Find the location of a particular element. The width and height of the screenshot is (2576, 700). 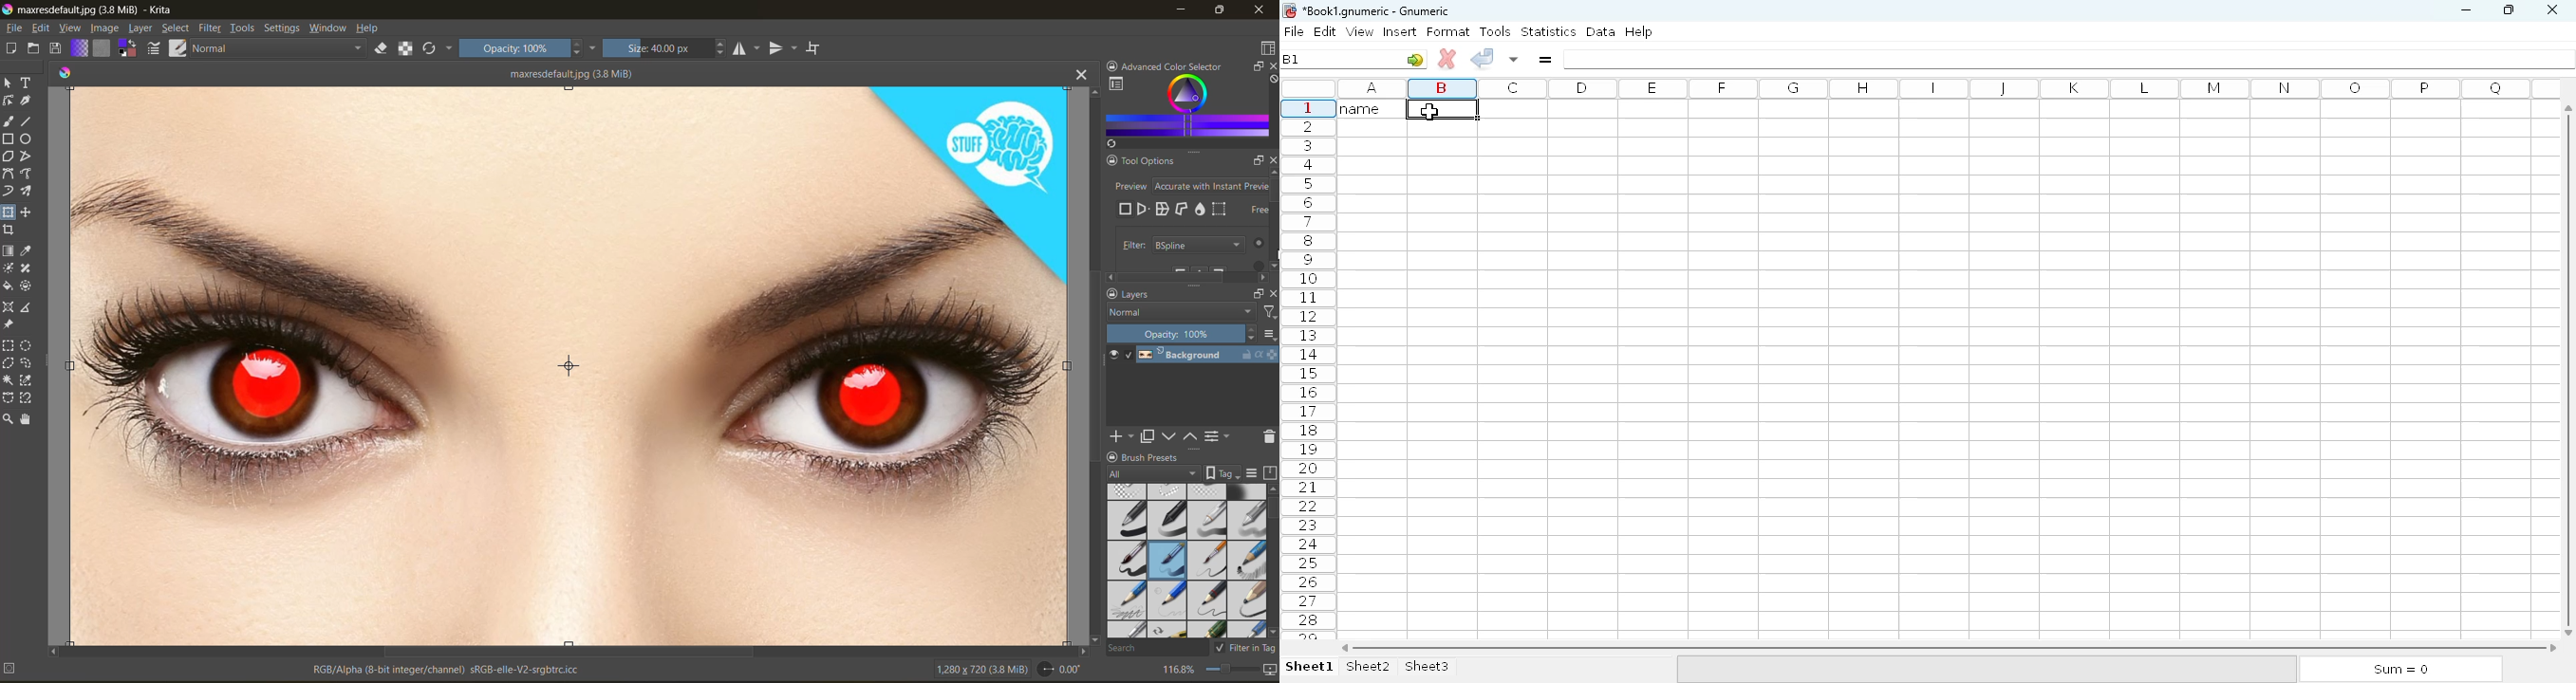

float docker is located at coordinates (1259, 293).